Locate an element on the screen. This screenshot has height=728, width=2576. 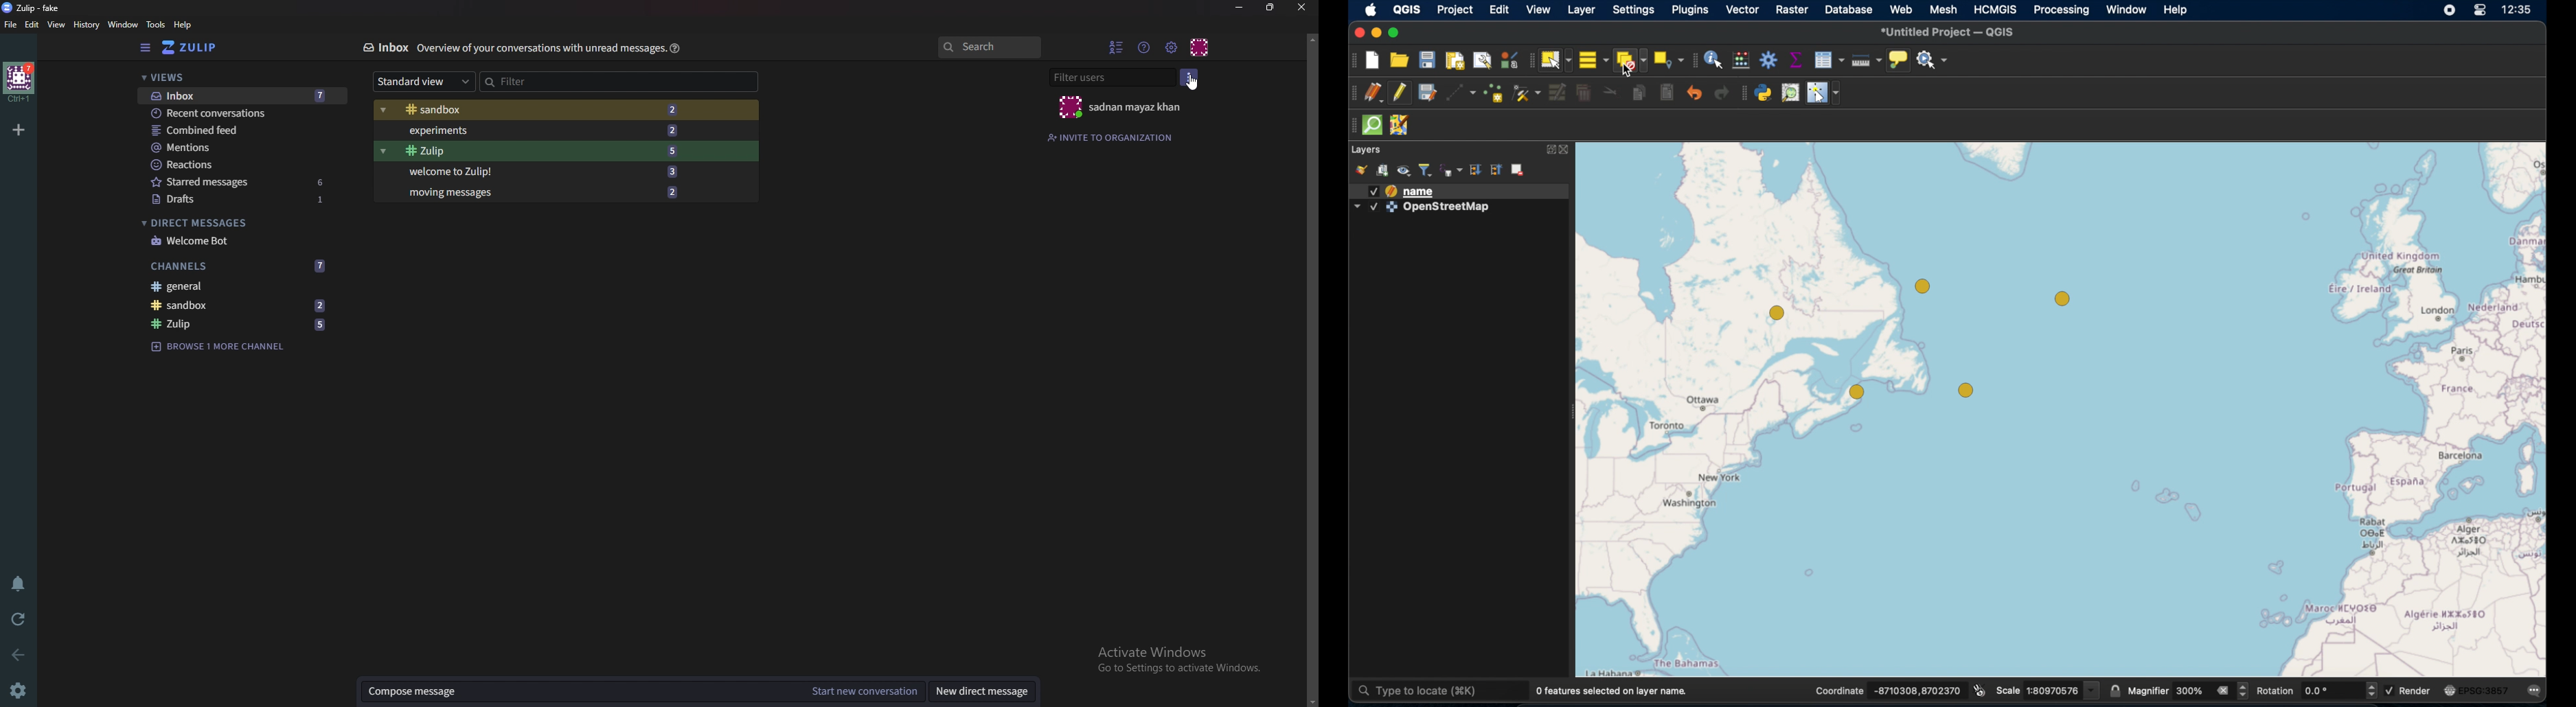
Combined feed is located at coordinates (244, 130).